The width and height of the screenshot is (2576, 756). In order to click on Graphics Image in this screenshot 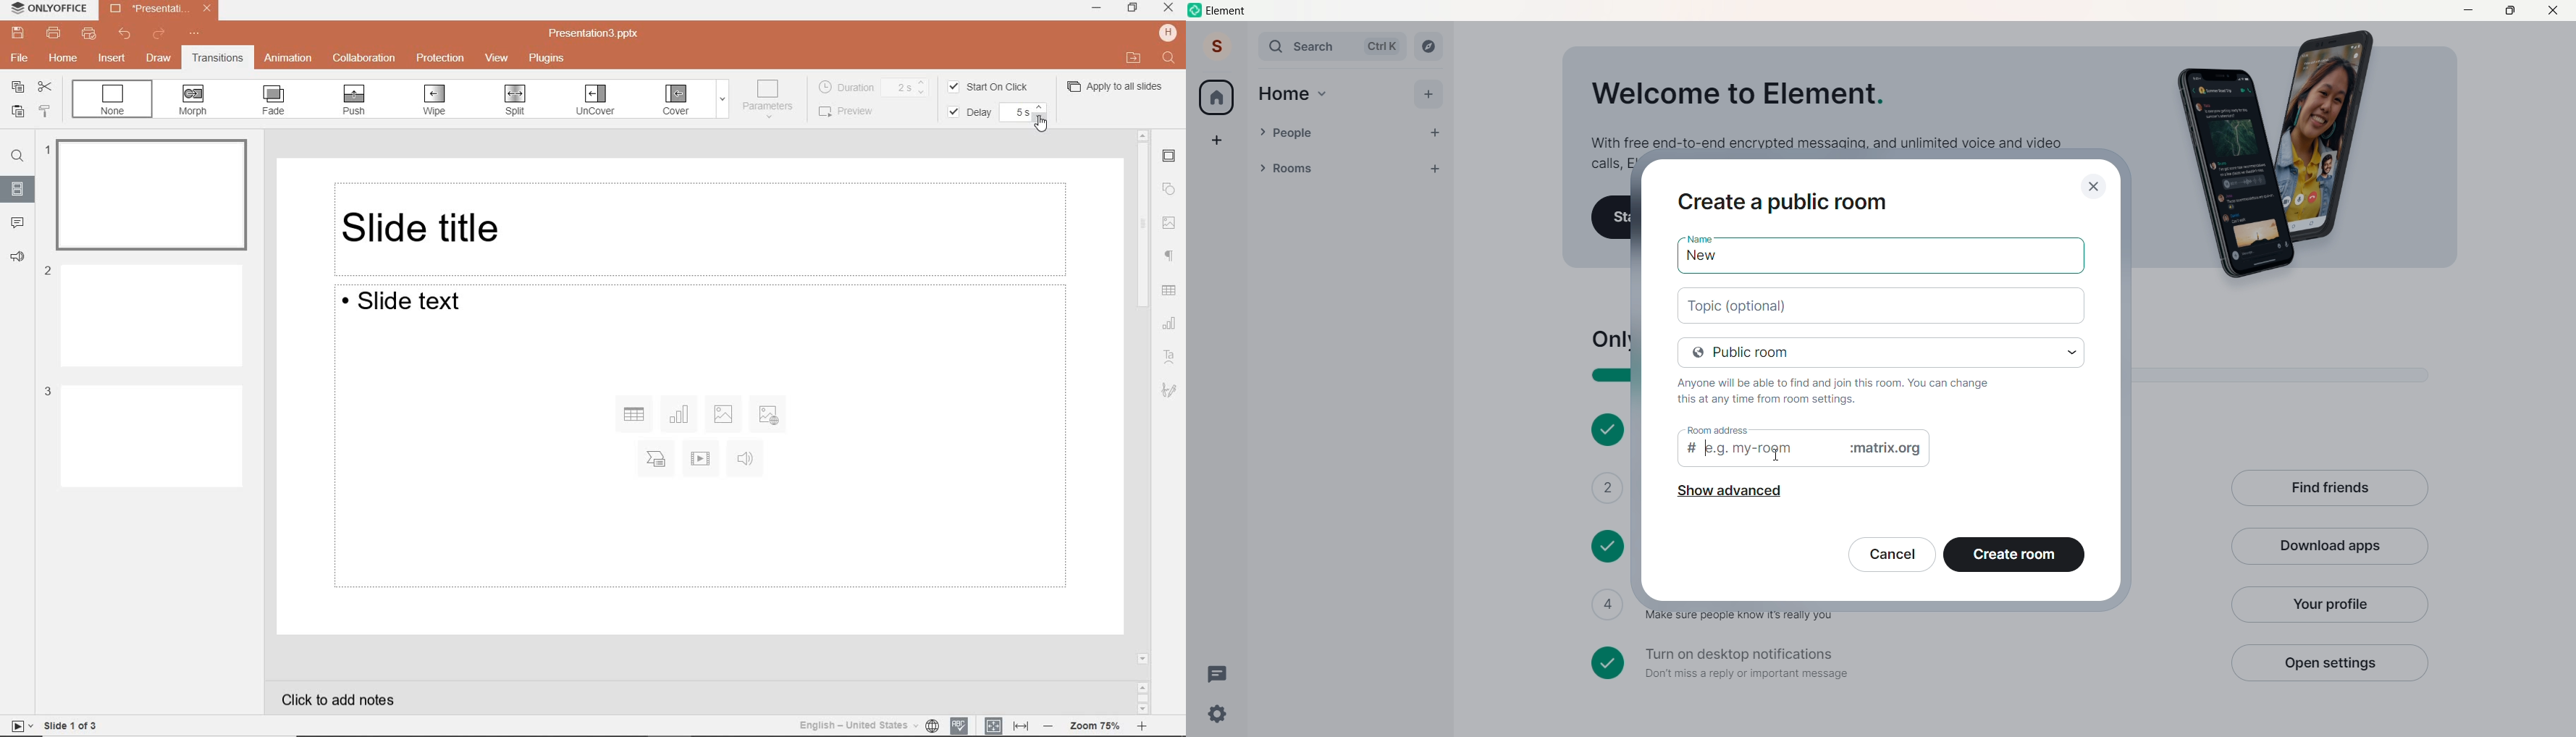, I will do `click(2284, 156)`.